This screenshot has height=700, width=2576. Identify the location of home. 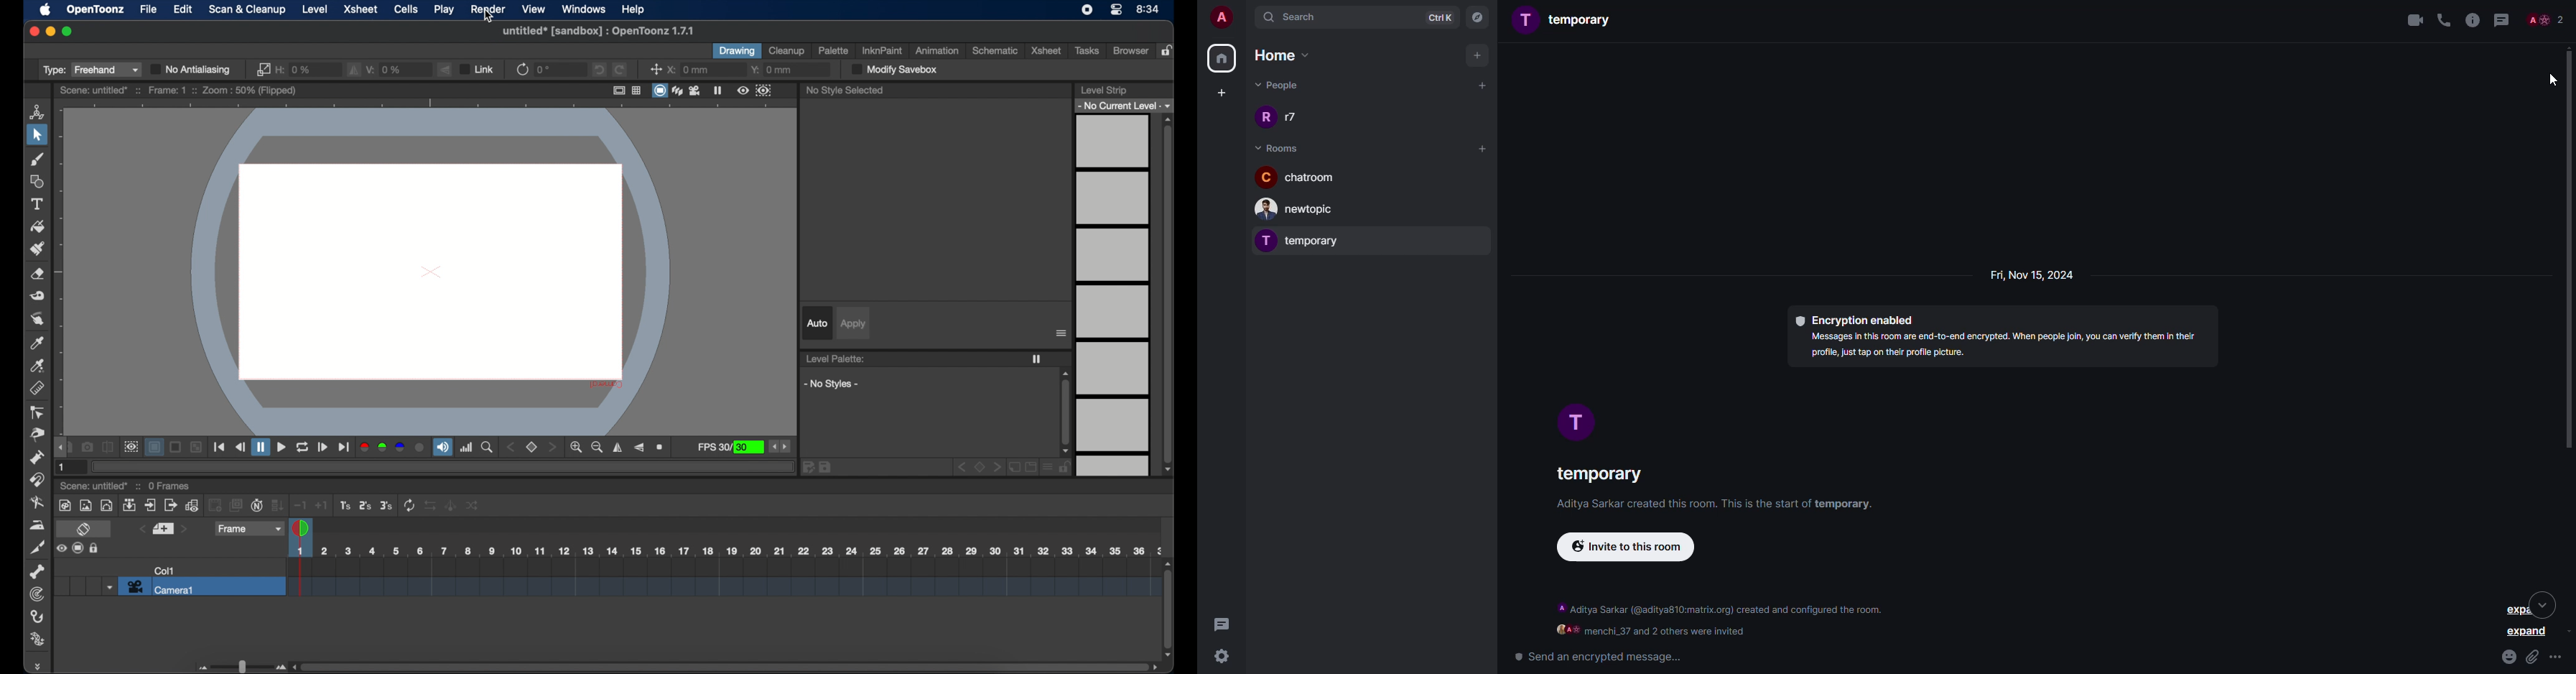
(1223, 58).